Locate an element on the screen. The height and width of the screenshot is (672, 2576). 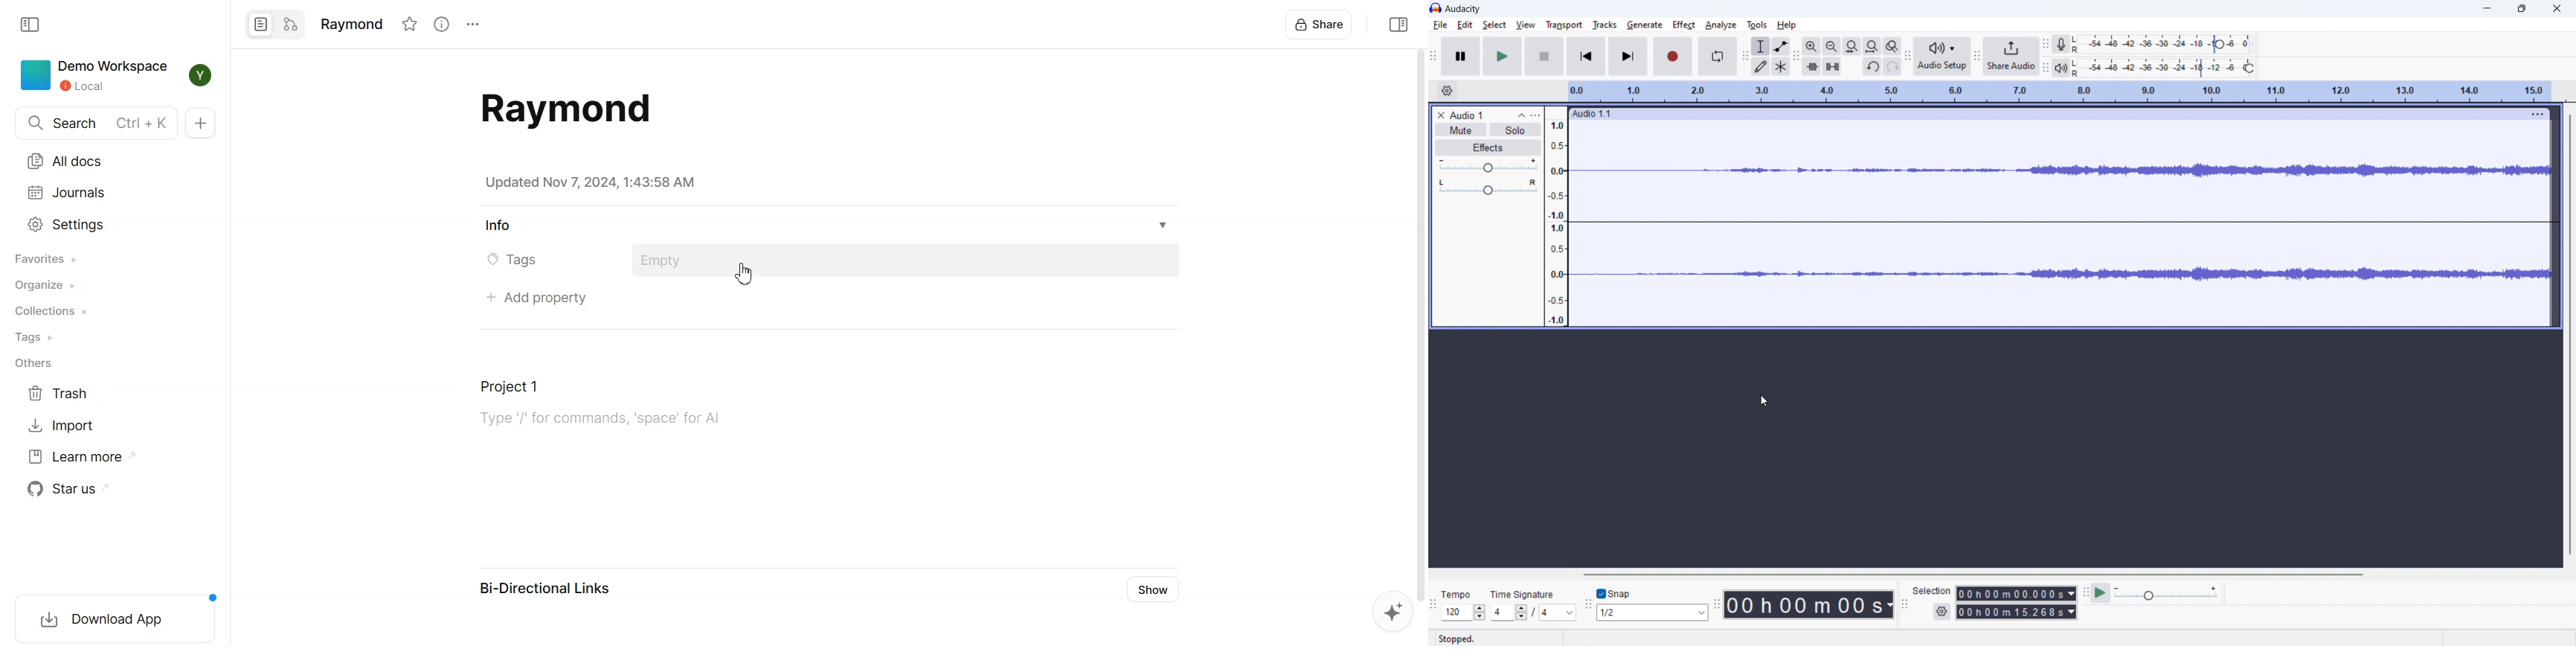
Organize is located at coordinates (48, 285).